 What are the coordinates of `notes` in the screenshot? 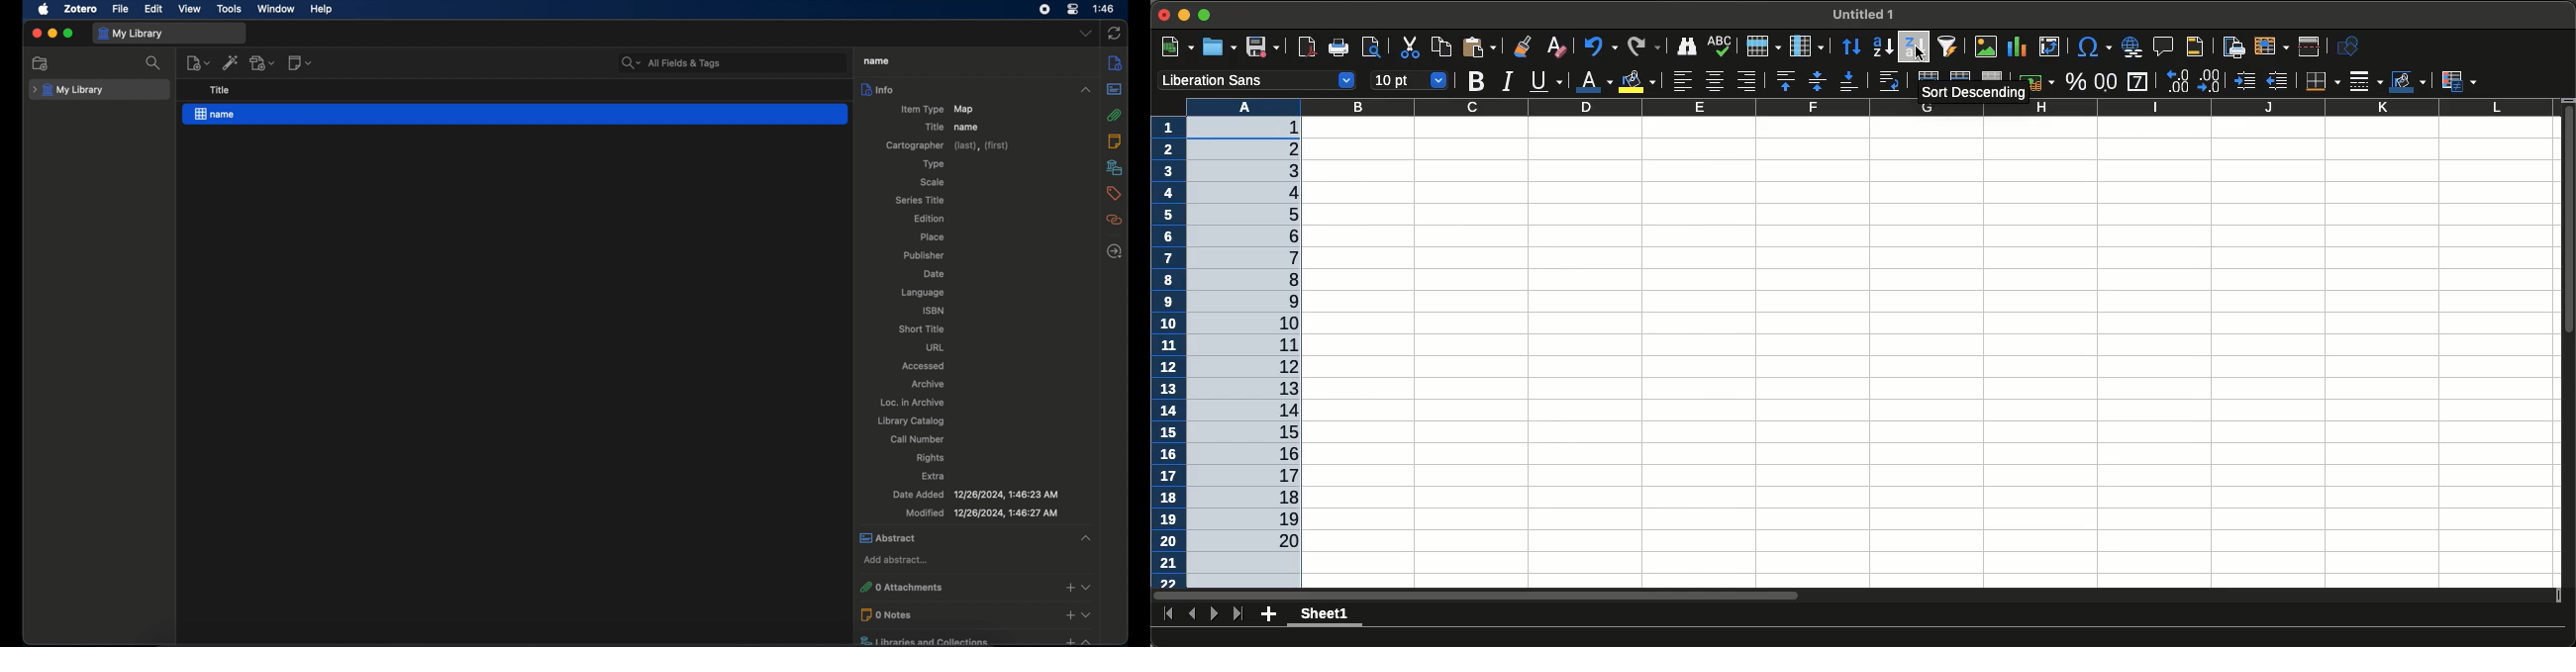 It's located at (1115, 141).